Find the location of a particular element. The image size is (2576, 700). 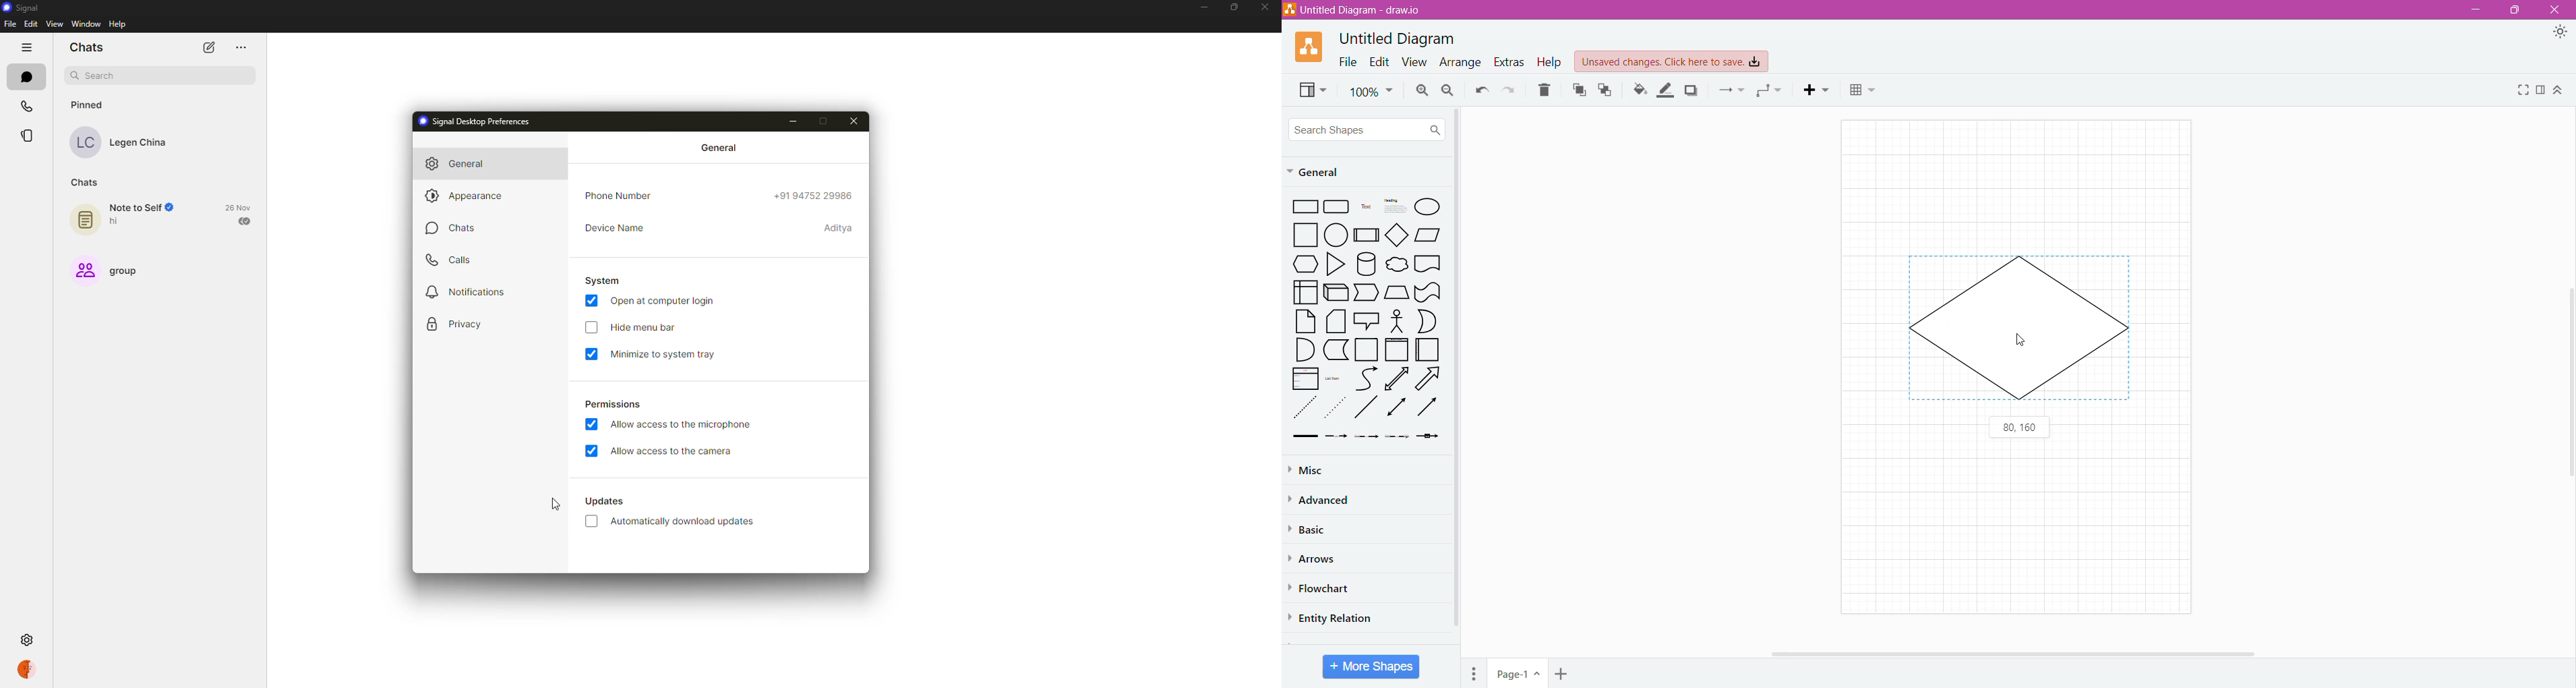

Circle is located at coordinates (1338, 235).